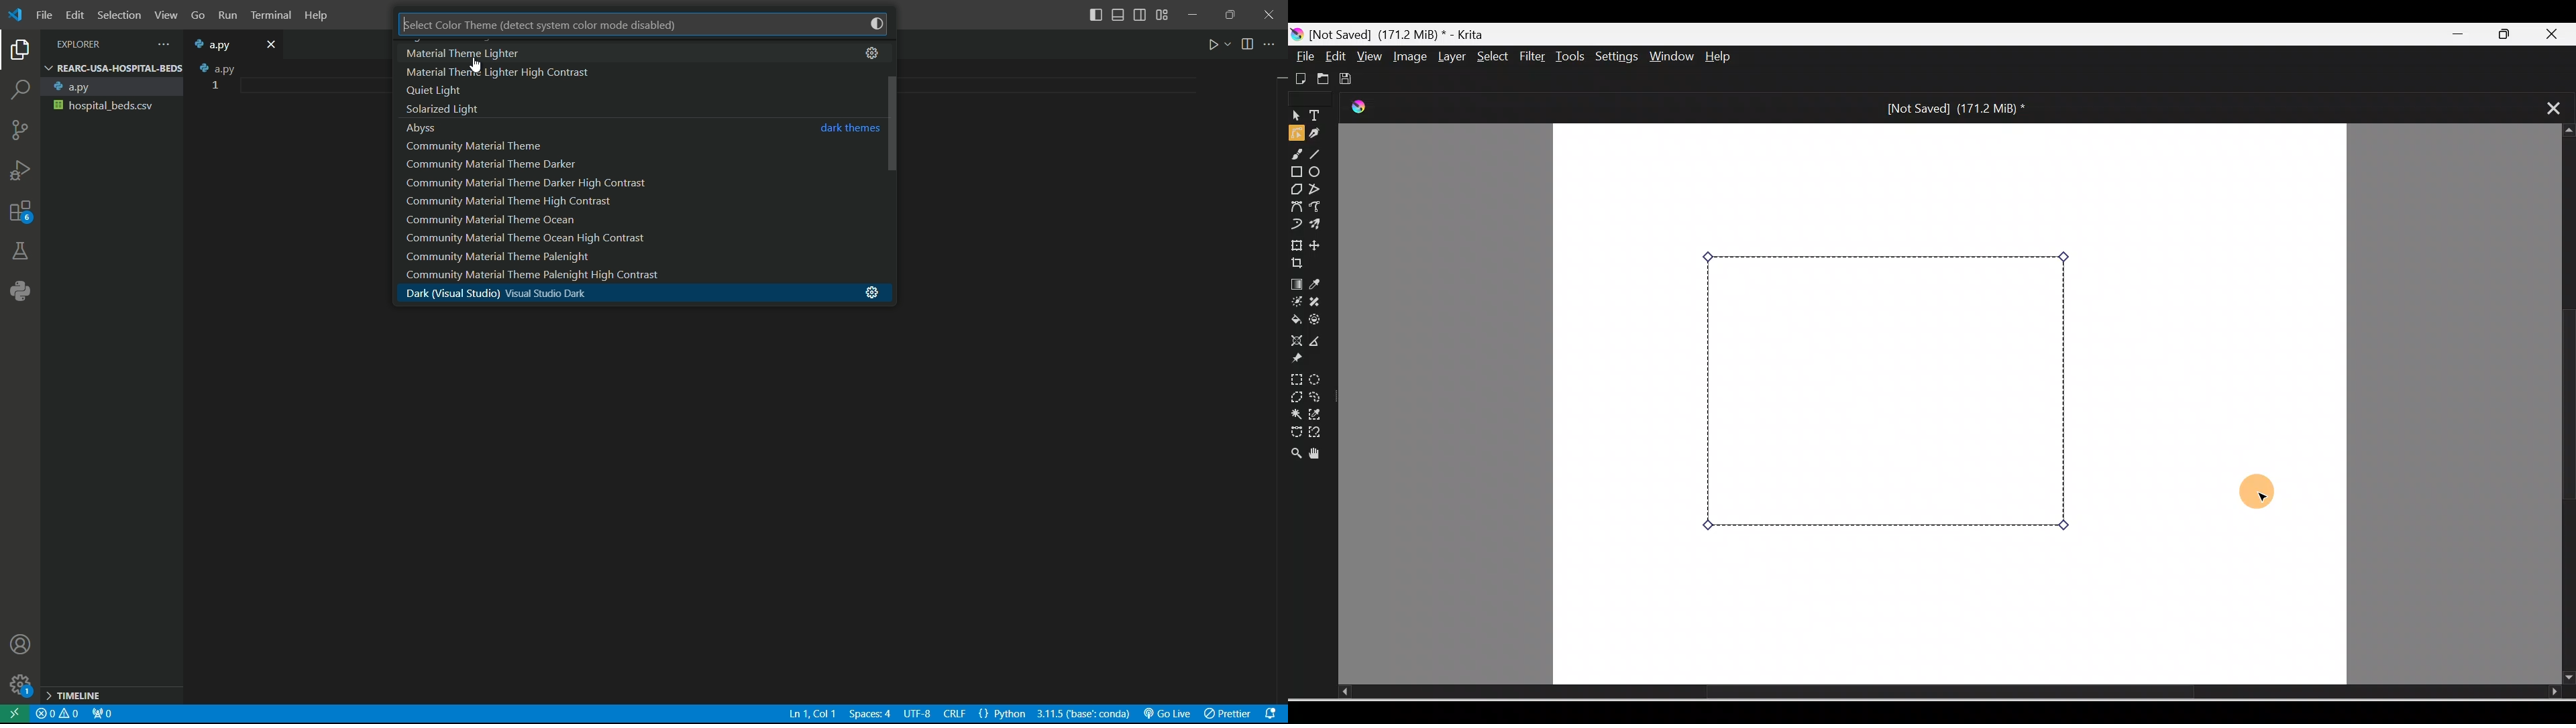 The image size is (2576, 728). I want to click on Freehand selection tool, so click(1319, 397).